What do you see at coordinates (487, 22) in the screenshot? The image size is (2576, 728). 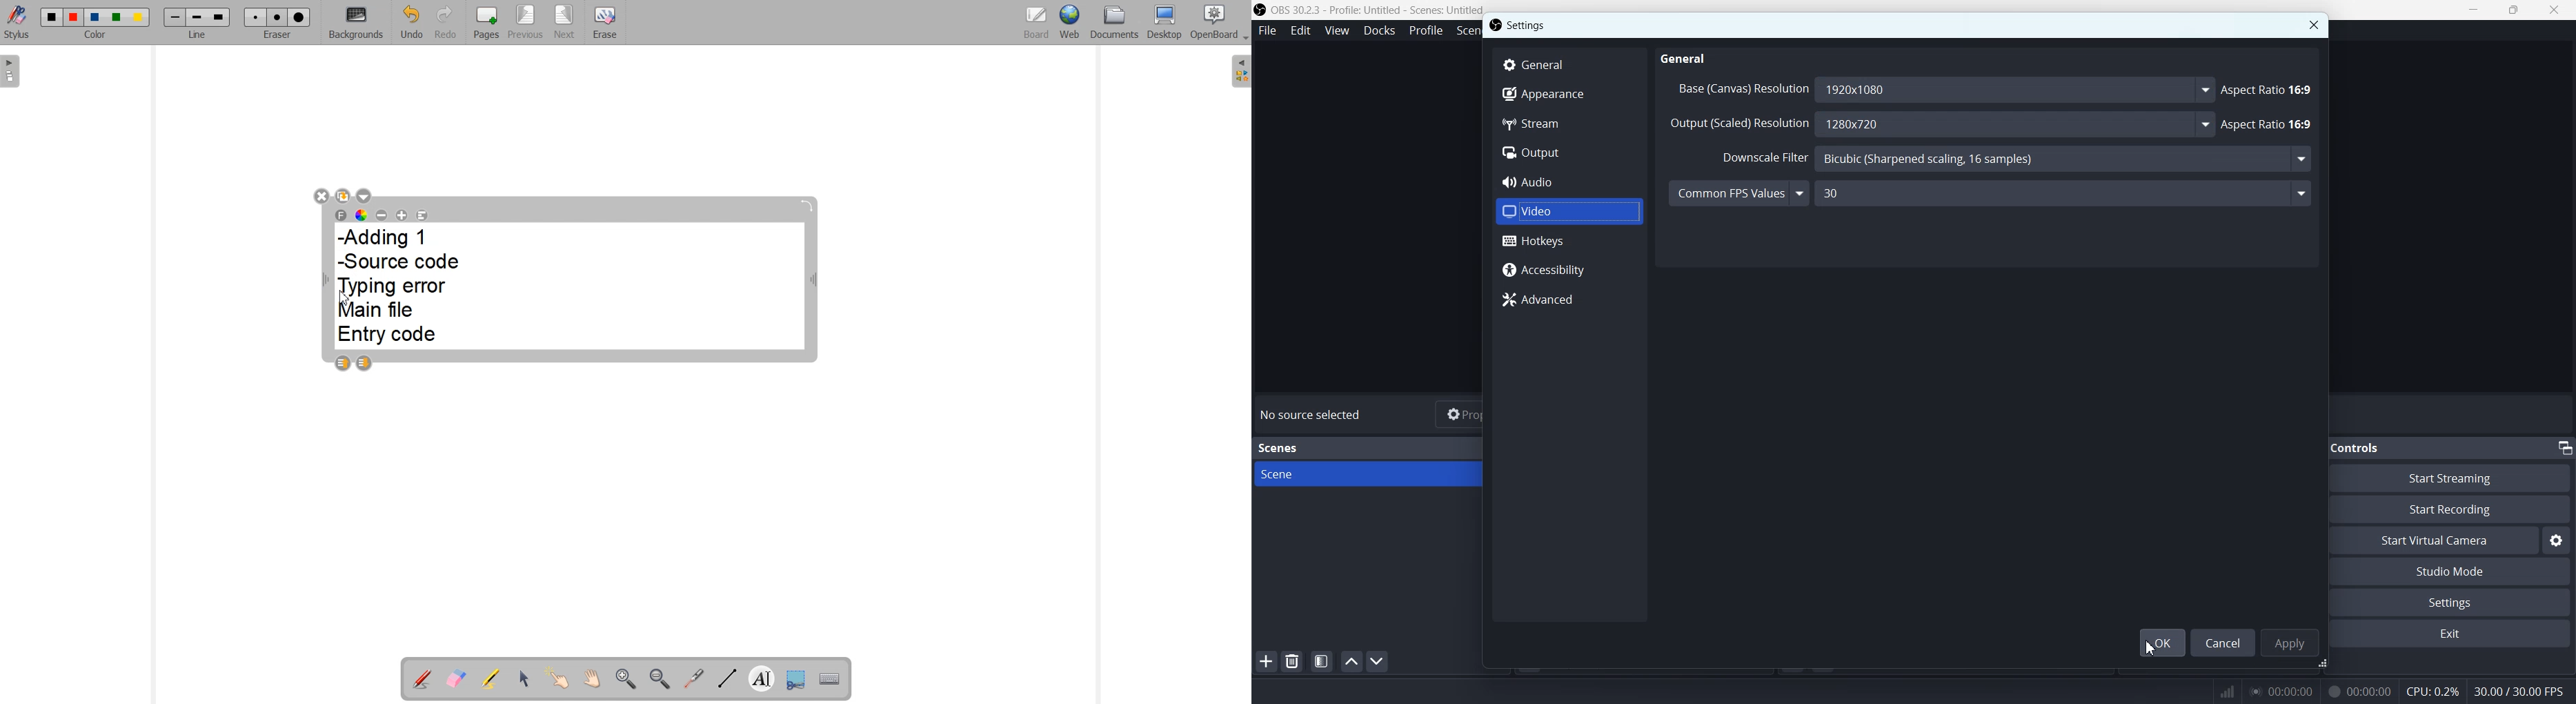 I see `Pages` at bounding box center [487, 22].